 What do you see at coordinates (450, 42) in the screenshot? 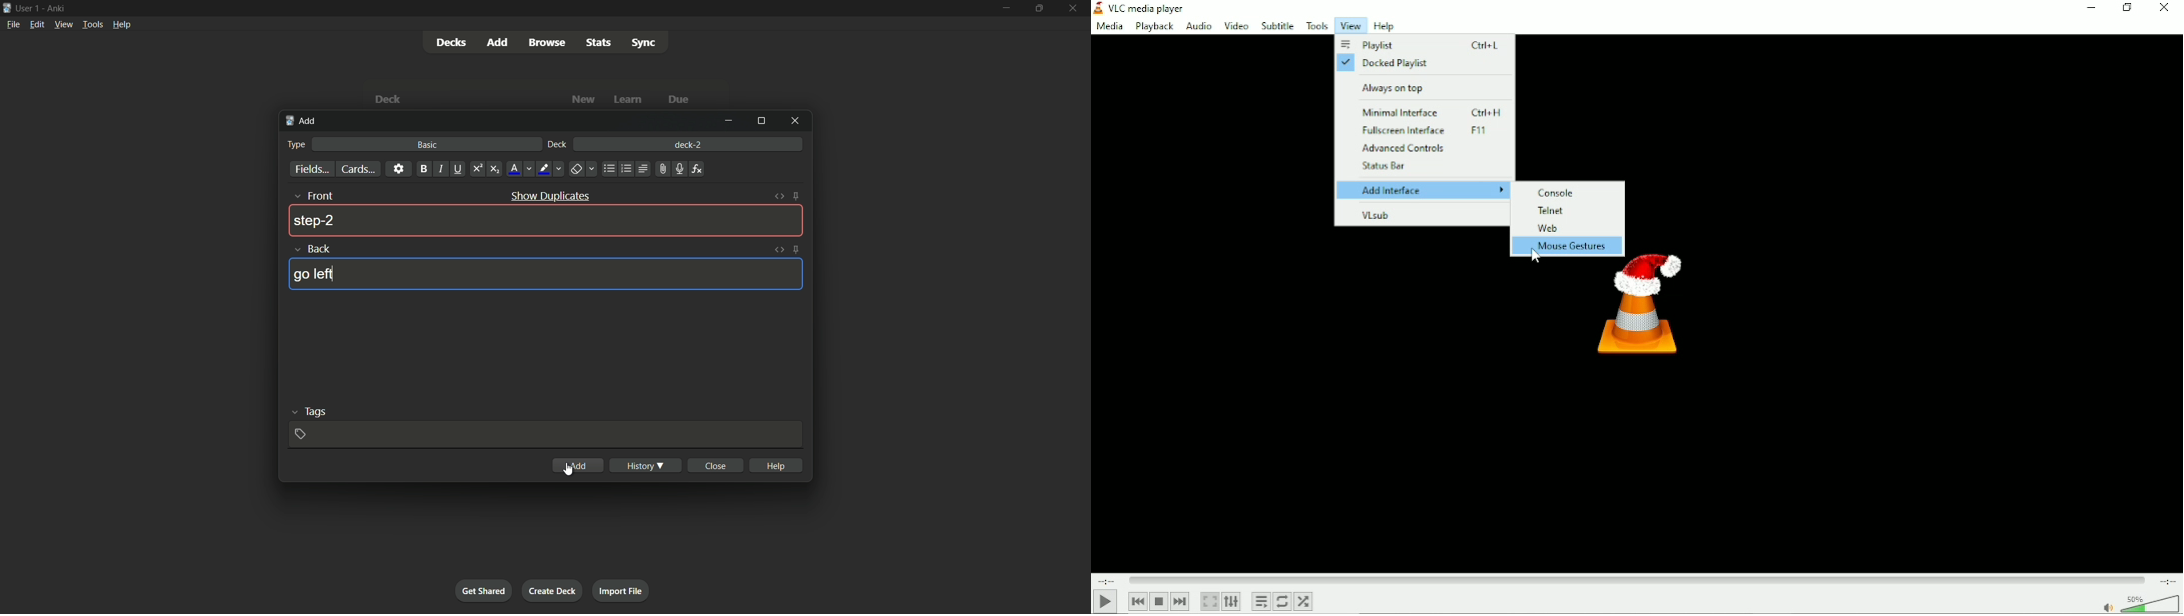
I see `decks` at bounding box center [450, 42].